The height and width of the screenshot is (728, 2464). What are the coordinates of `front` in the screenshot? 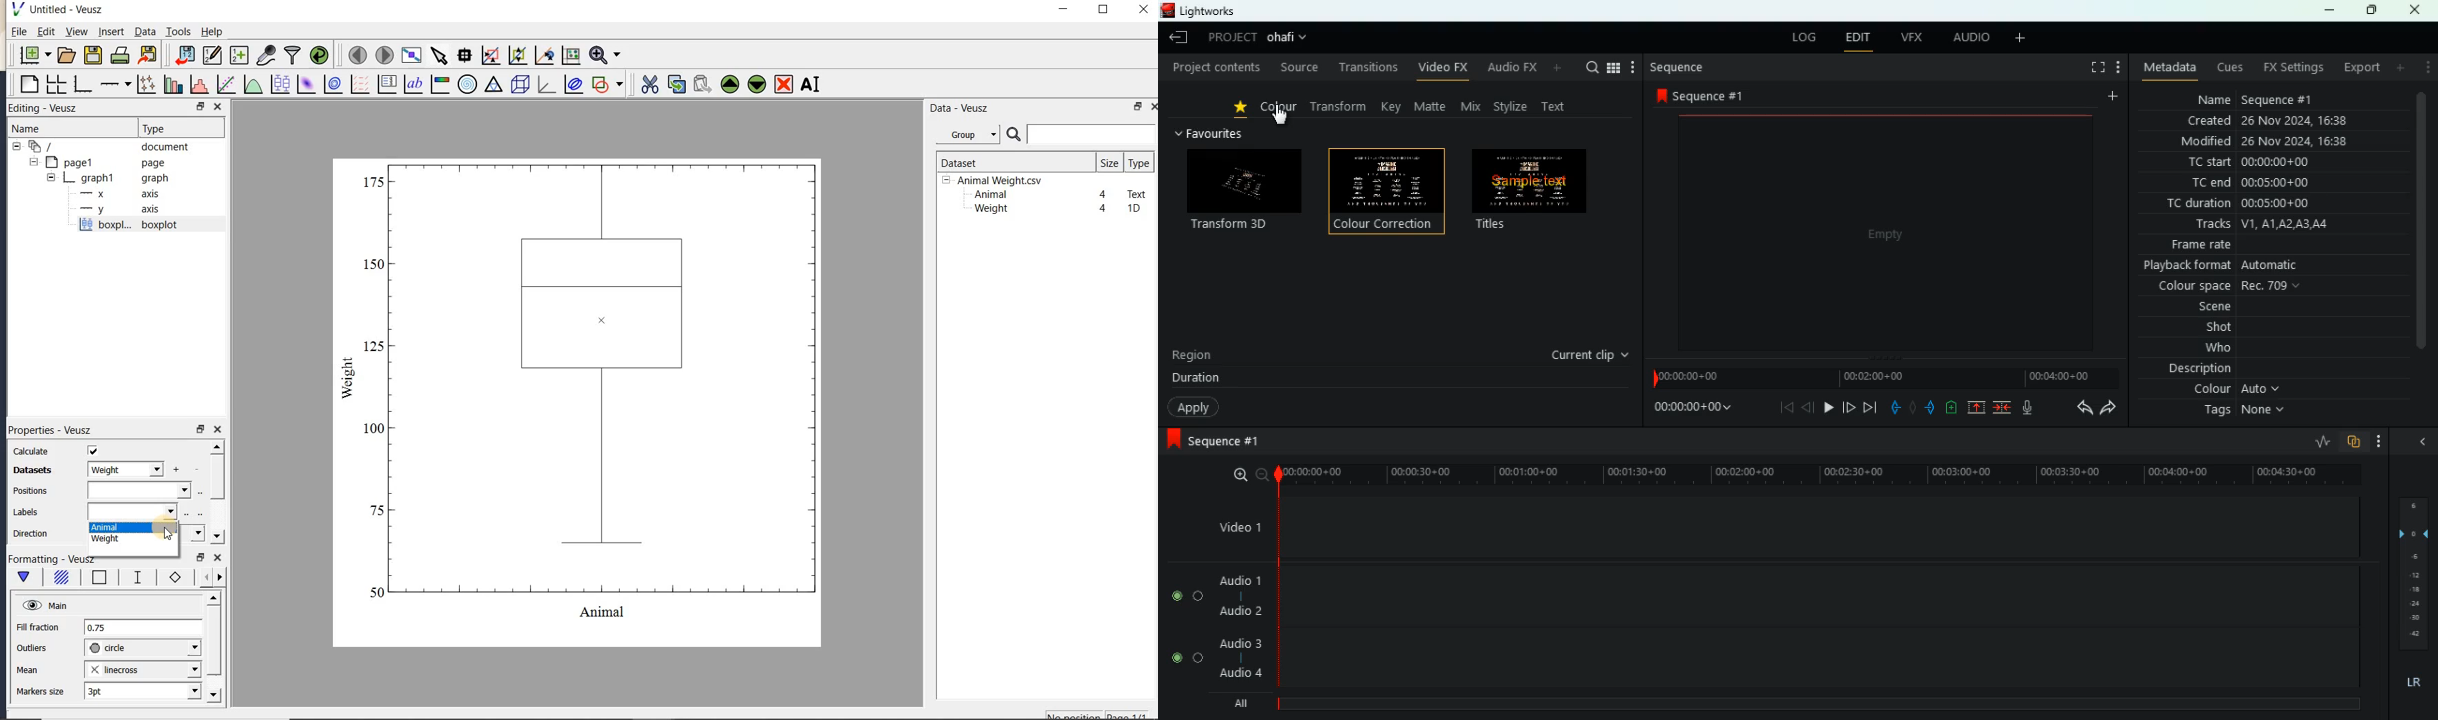 It's located at (1929, 407).